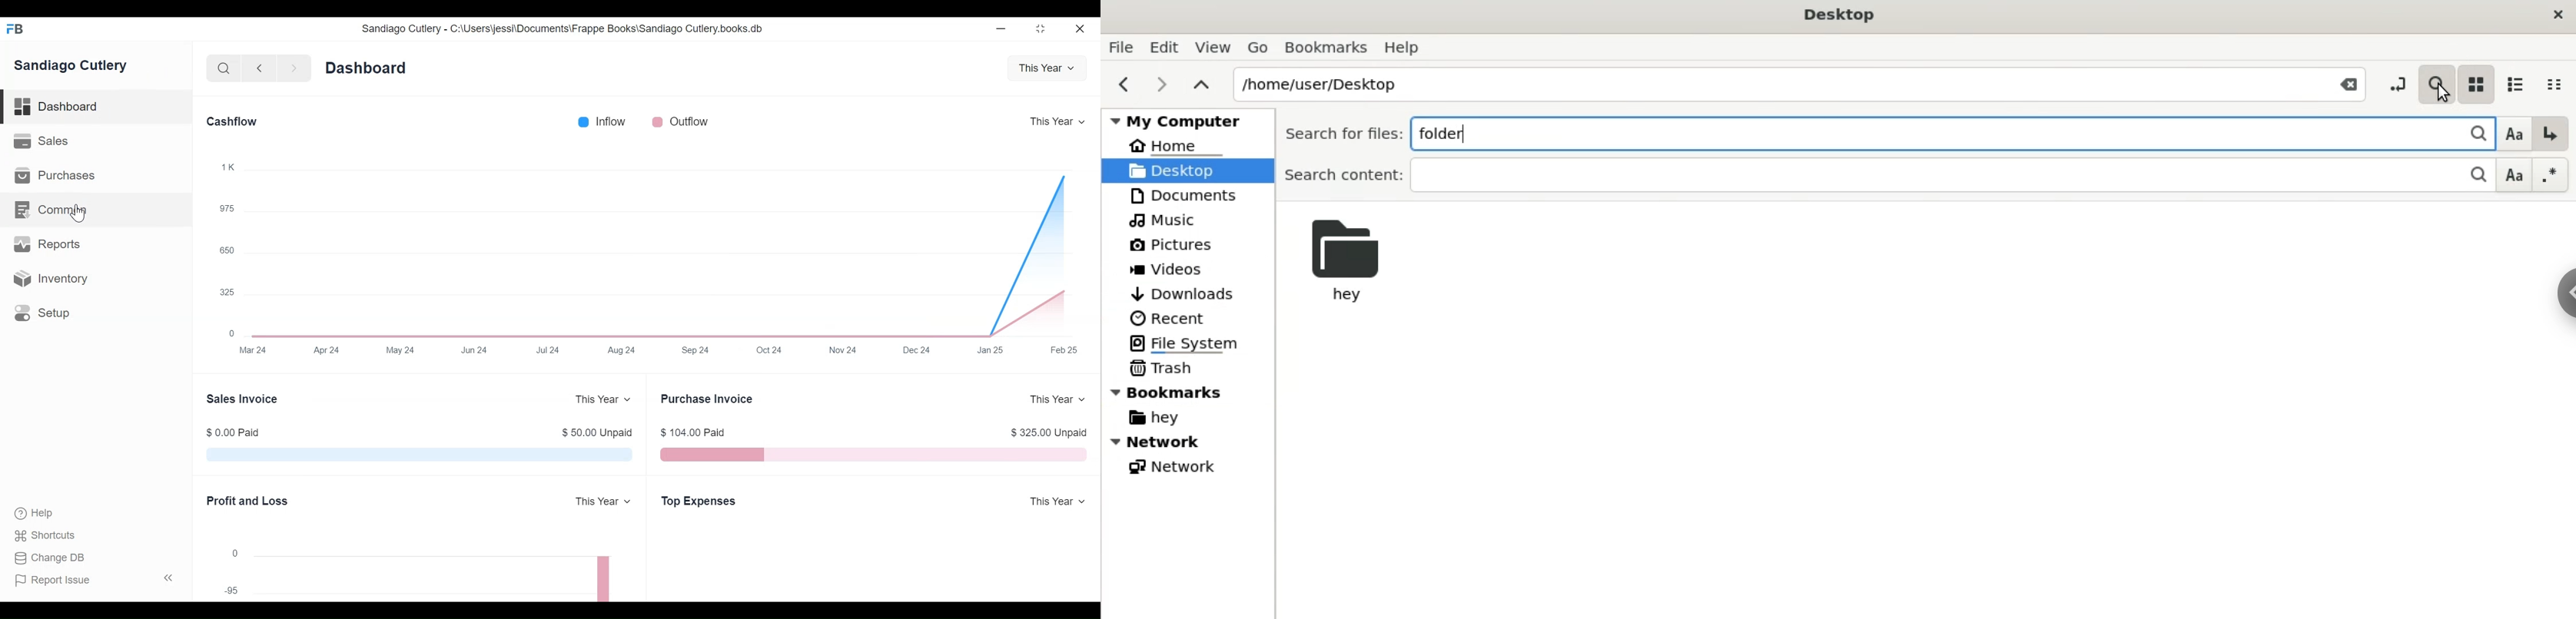 Image resolution: width=2576 pixels, height=644 pixels. Describe the element at coordinates (232, 122) in the screenshot. I see `Cashflow` at that location.